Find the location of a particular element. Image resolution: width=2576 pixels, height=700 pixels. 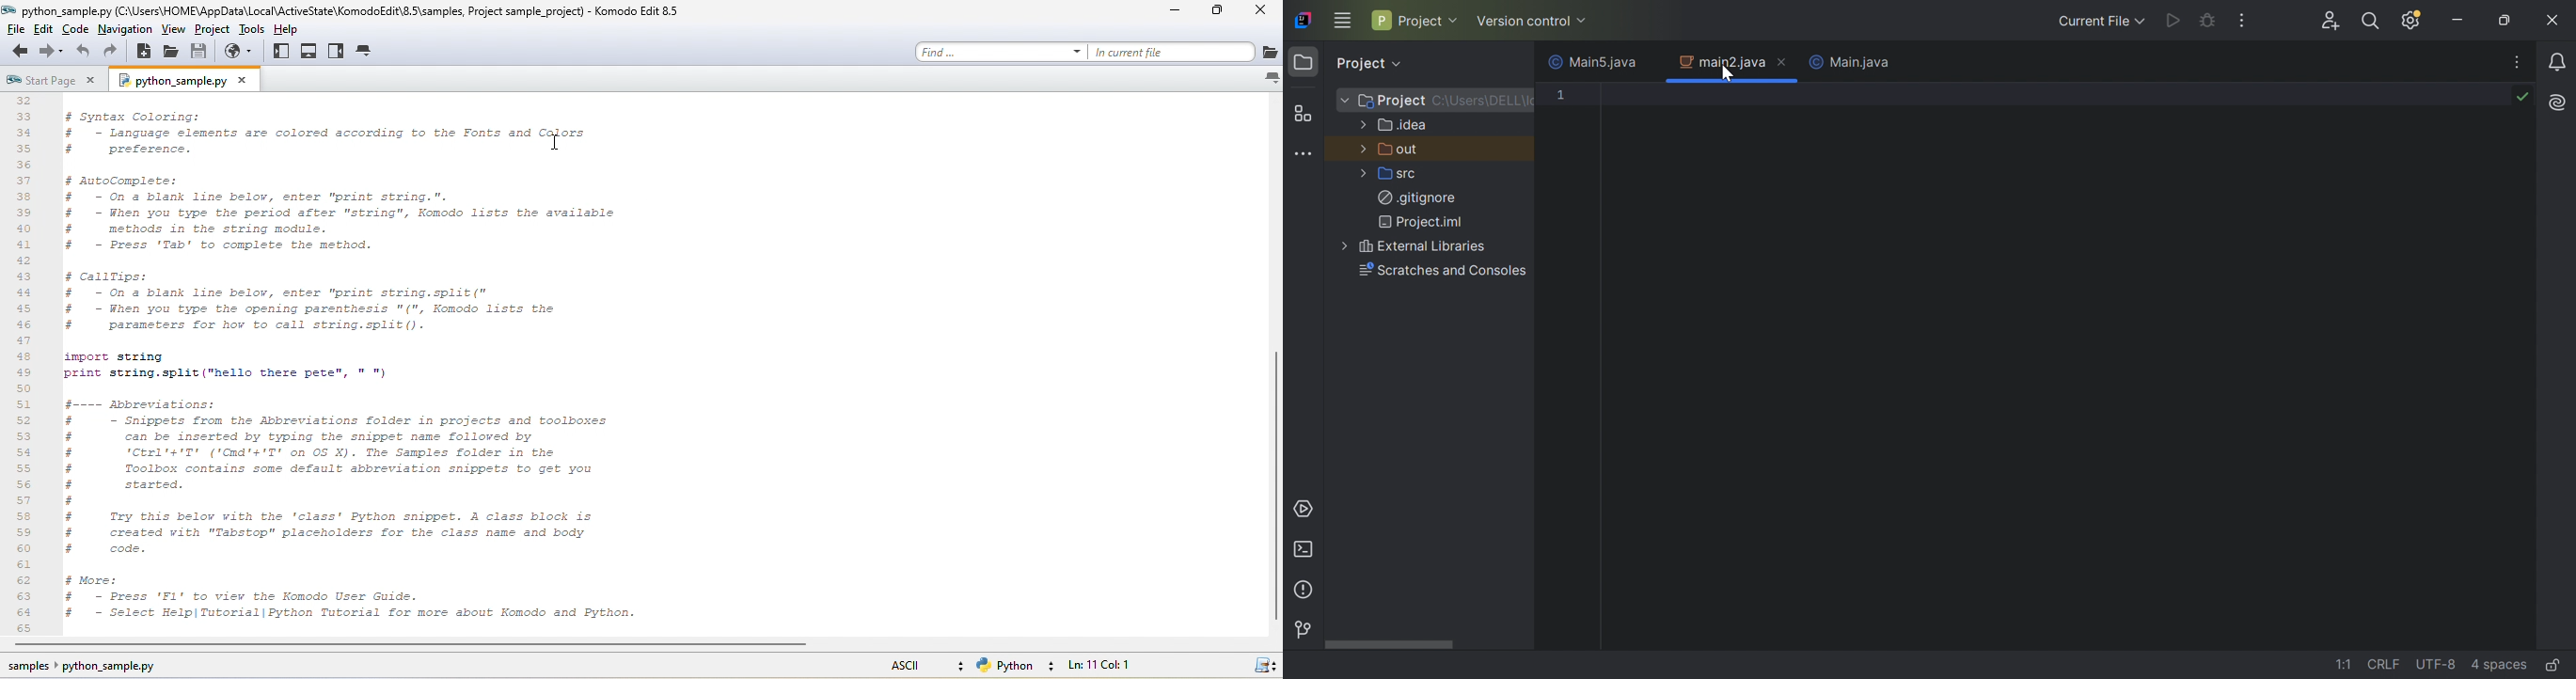

Problems is located at coordinates (1303, 591).